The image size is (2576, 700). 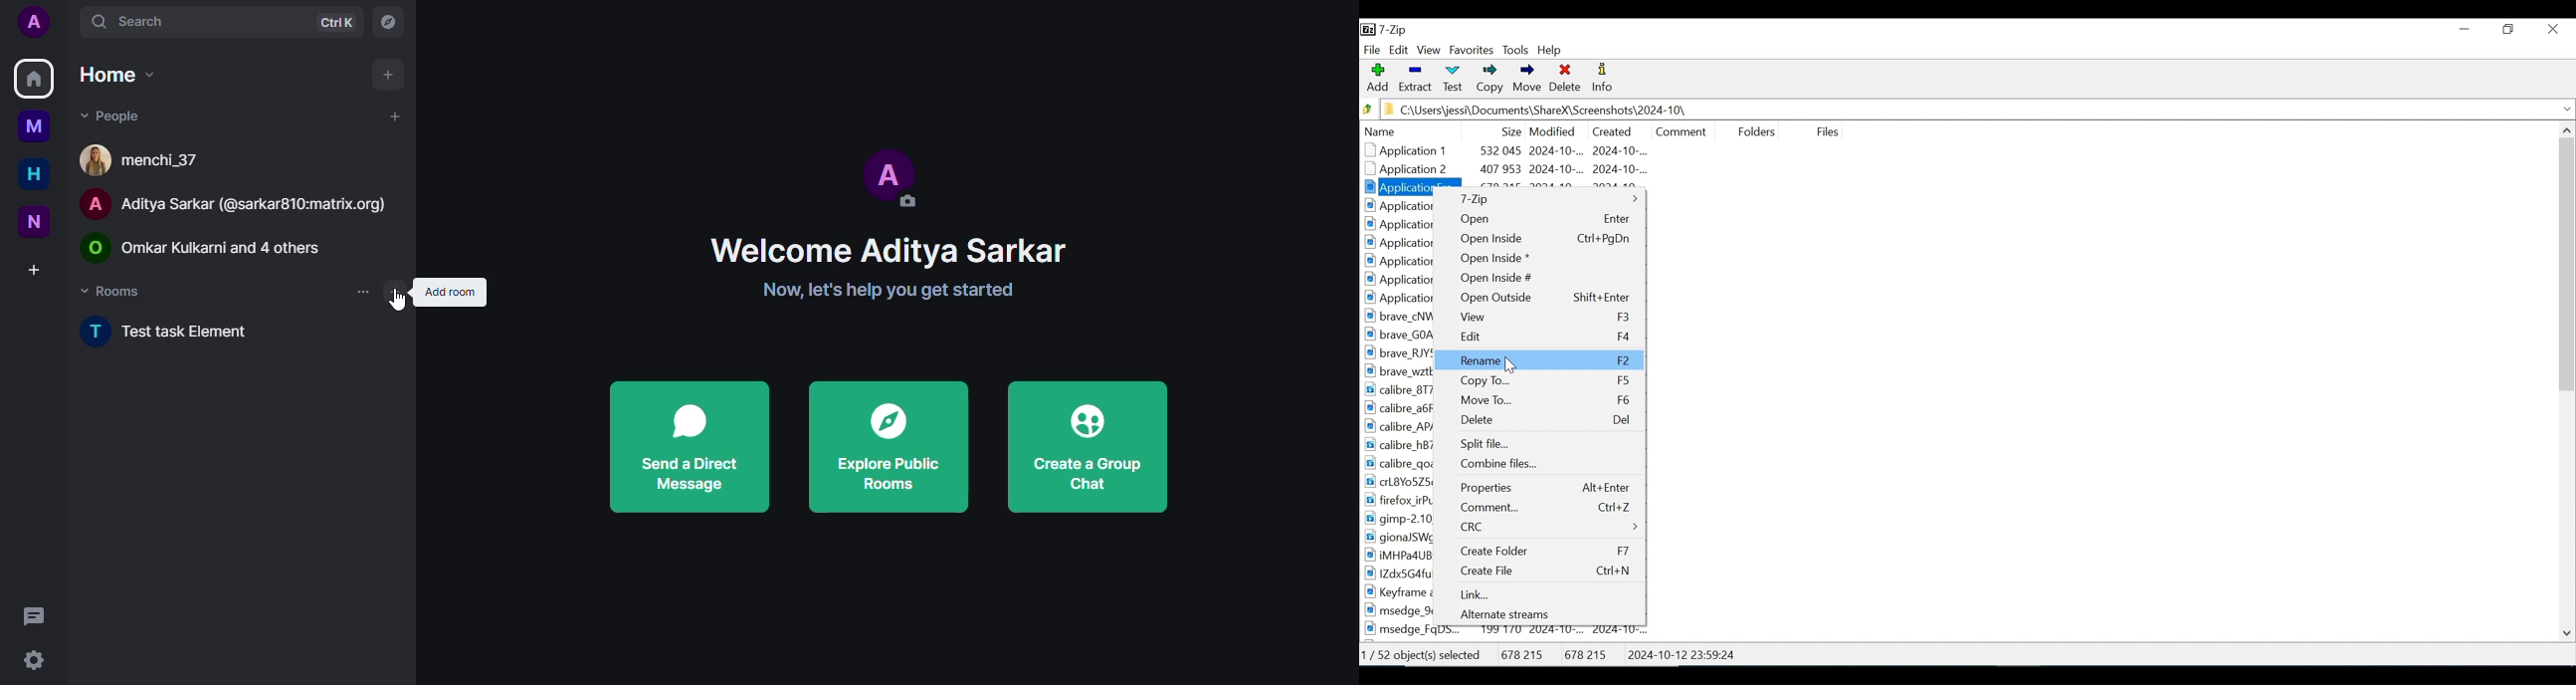 I want to click on Comment, so click(x=1681, y=130).